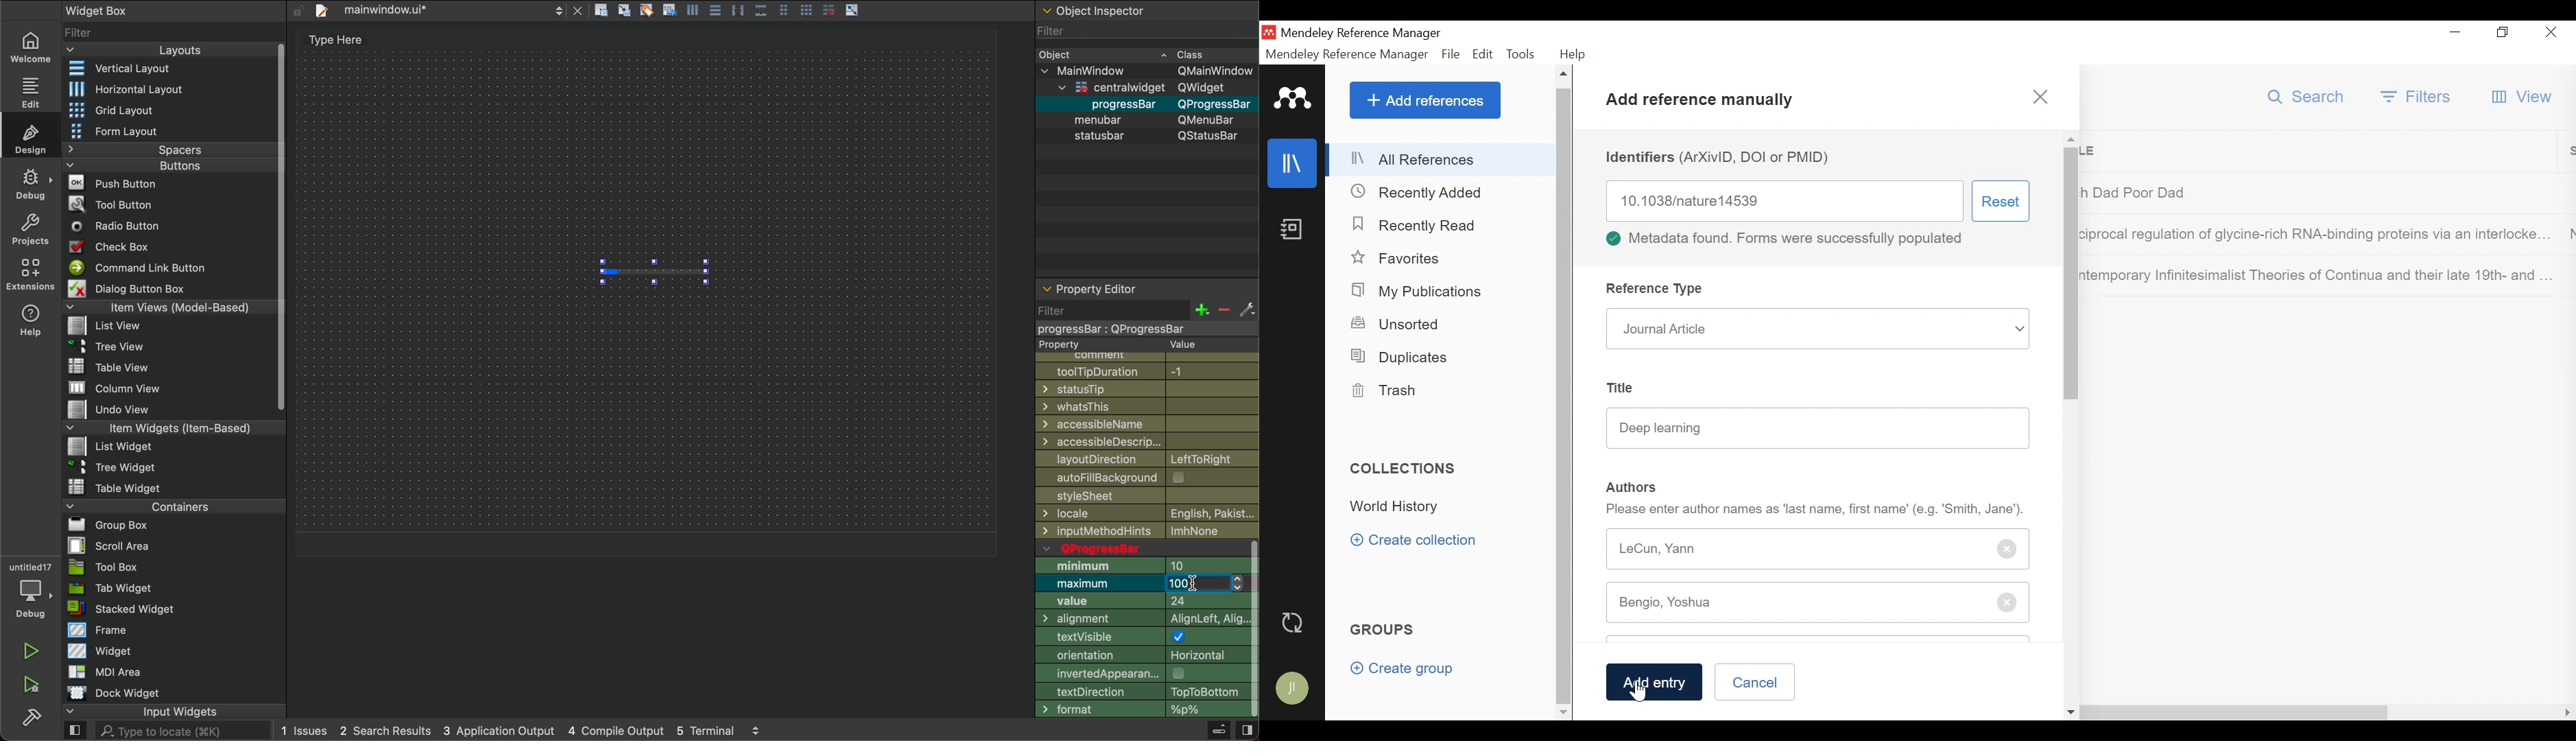  What do you see at coordinates (2306, 97) in the screenshot?
I see `Search` at bounding box center [2306, 97].